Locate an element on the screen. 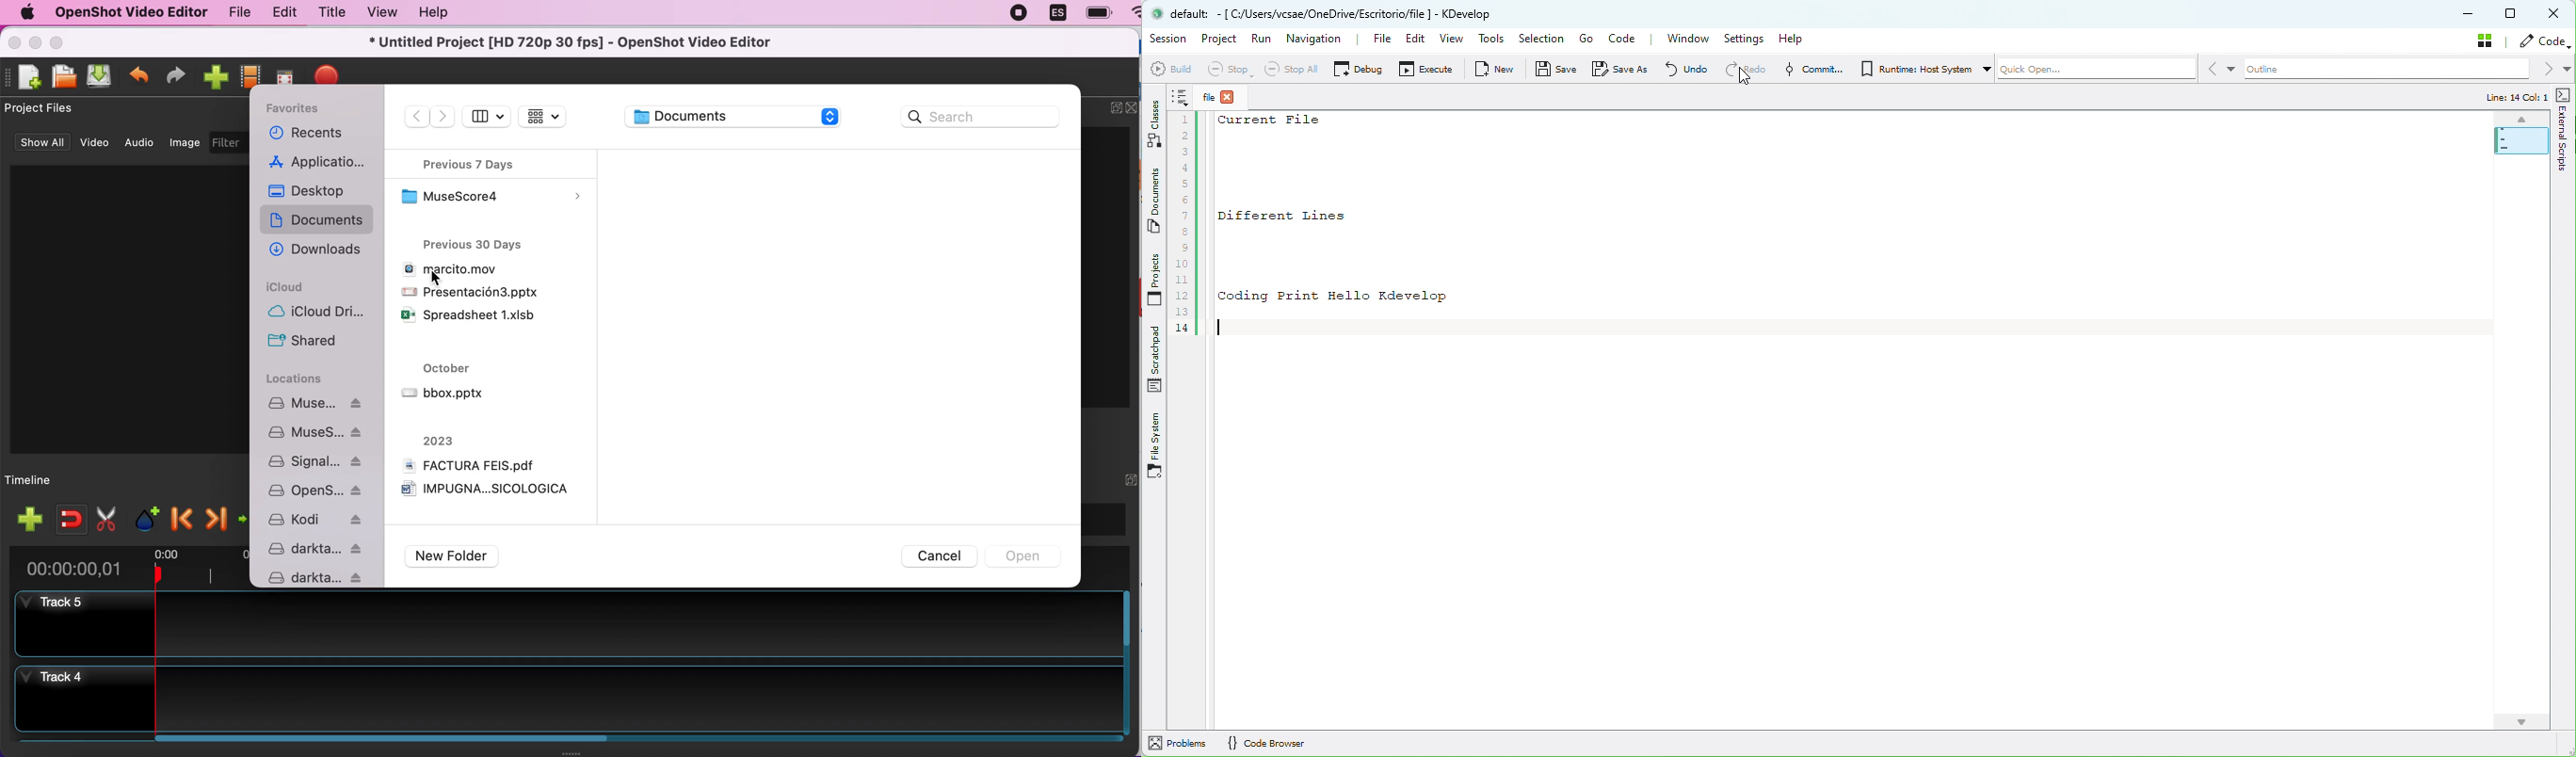 The height and width of the screenshot is (784, 2576). openshot video editor is located at coordinates (128, 13).